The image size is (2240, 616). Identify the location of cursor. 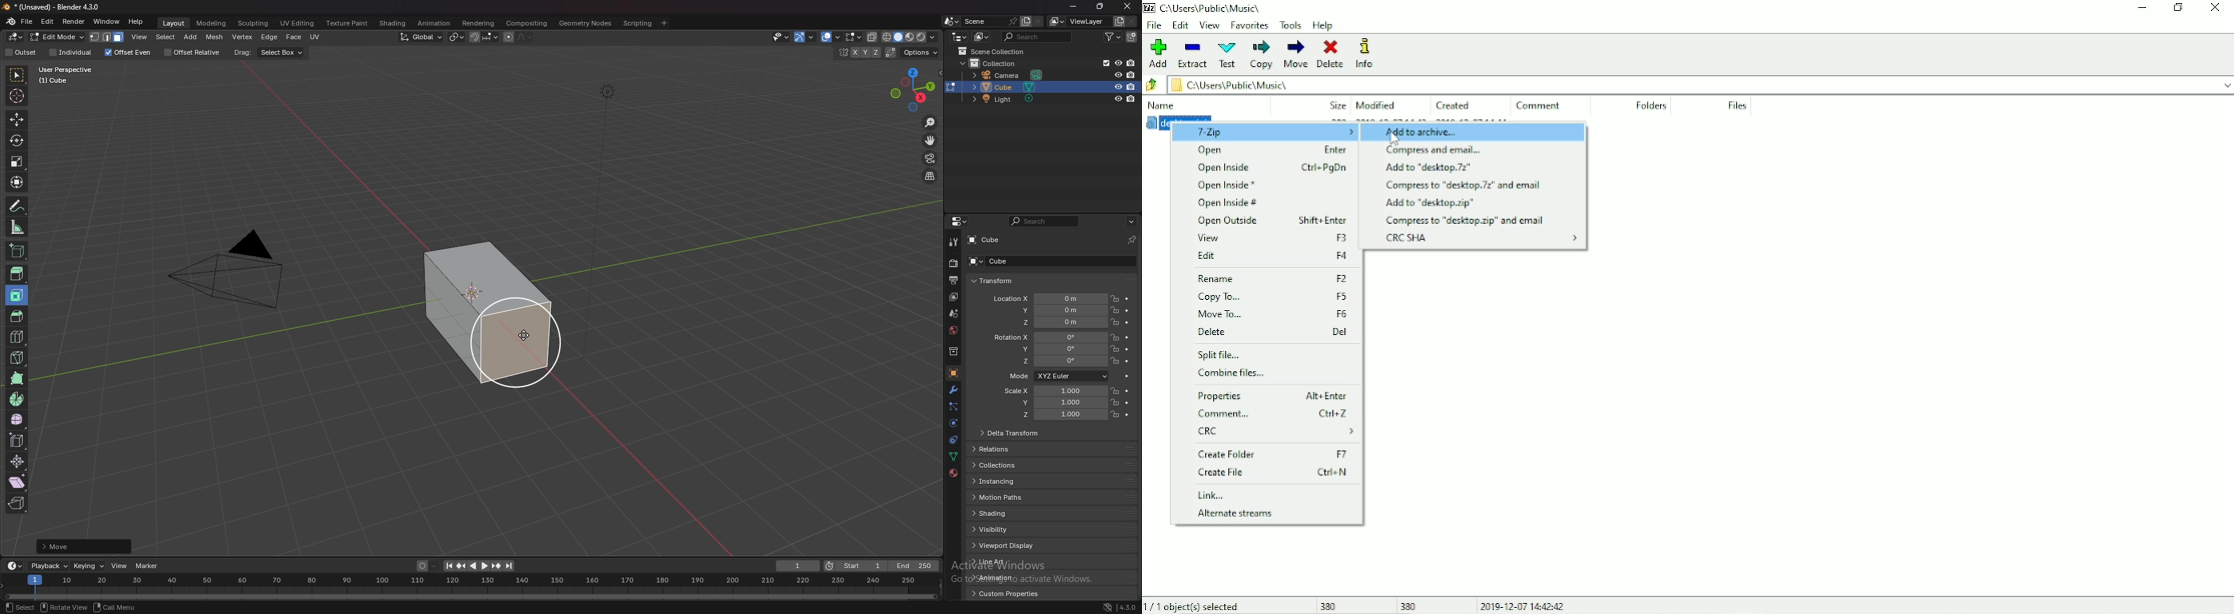
(16, 95).